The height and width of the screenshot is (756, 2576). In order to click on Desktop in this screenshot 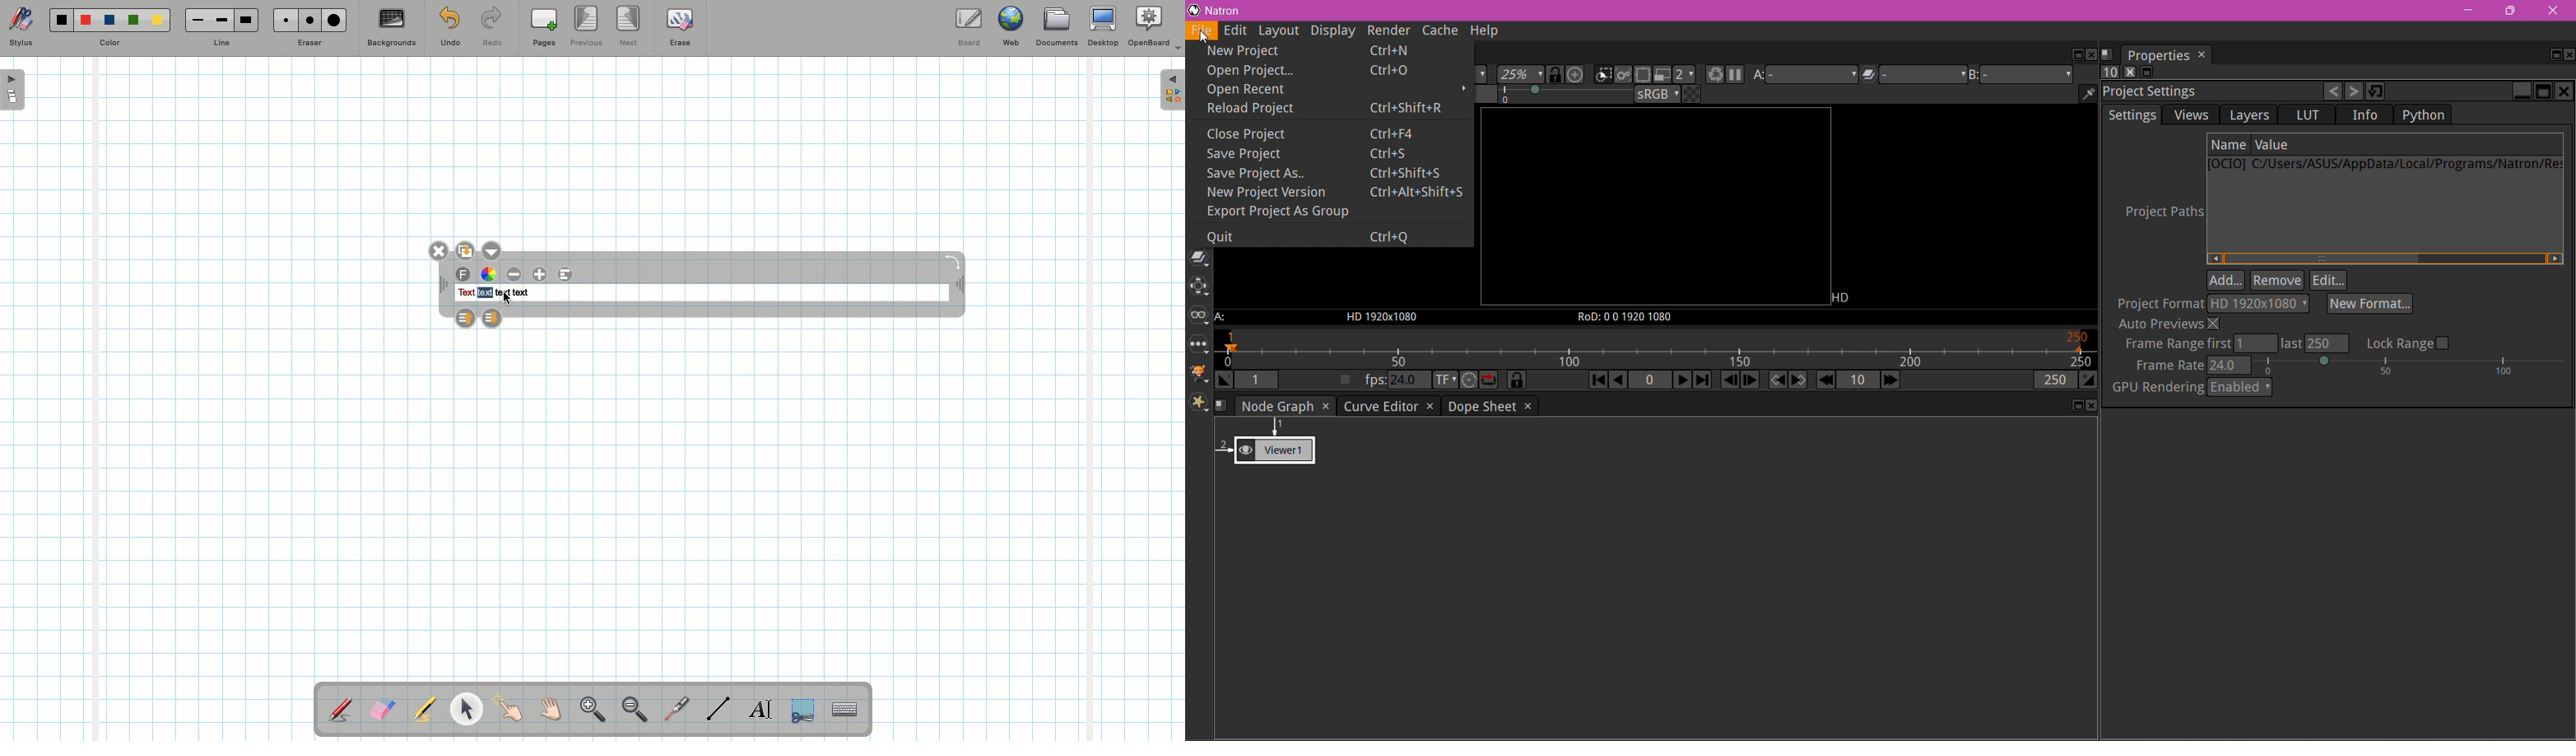, I will do `click(1105, 26)`.